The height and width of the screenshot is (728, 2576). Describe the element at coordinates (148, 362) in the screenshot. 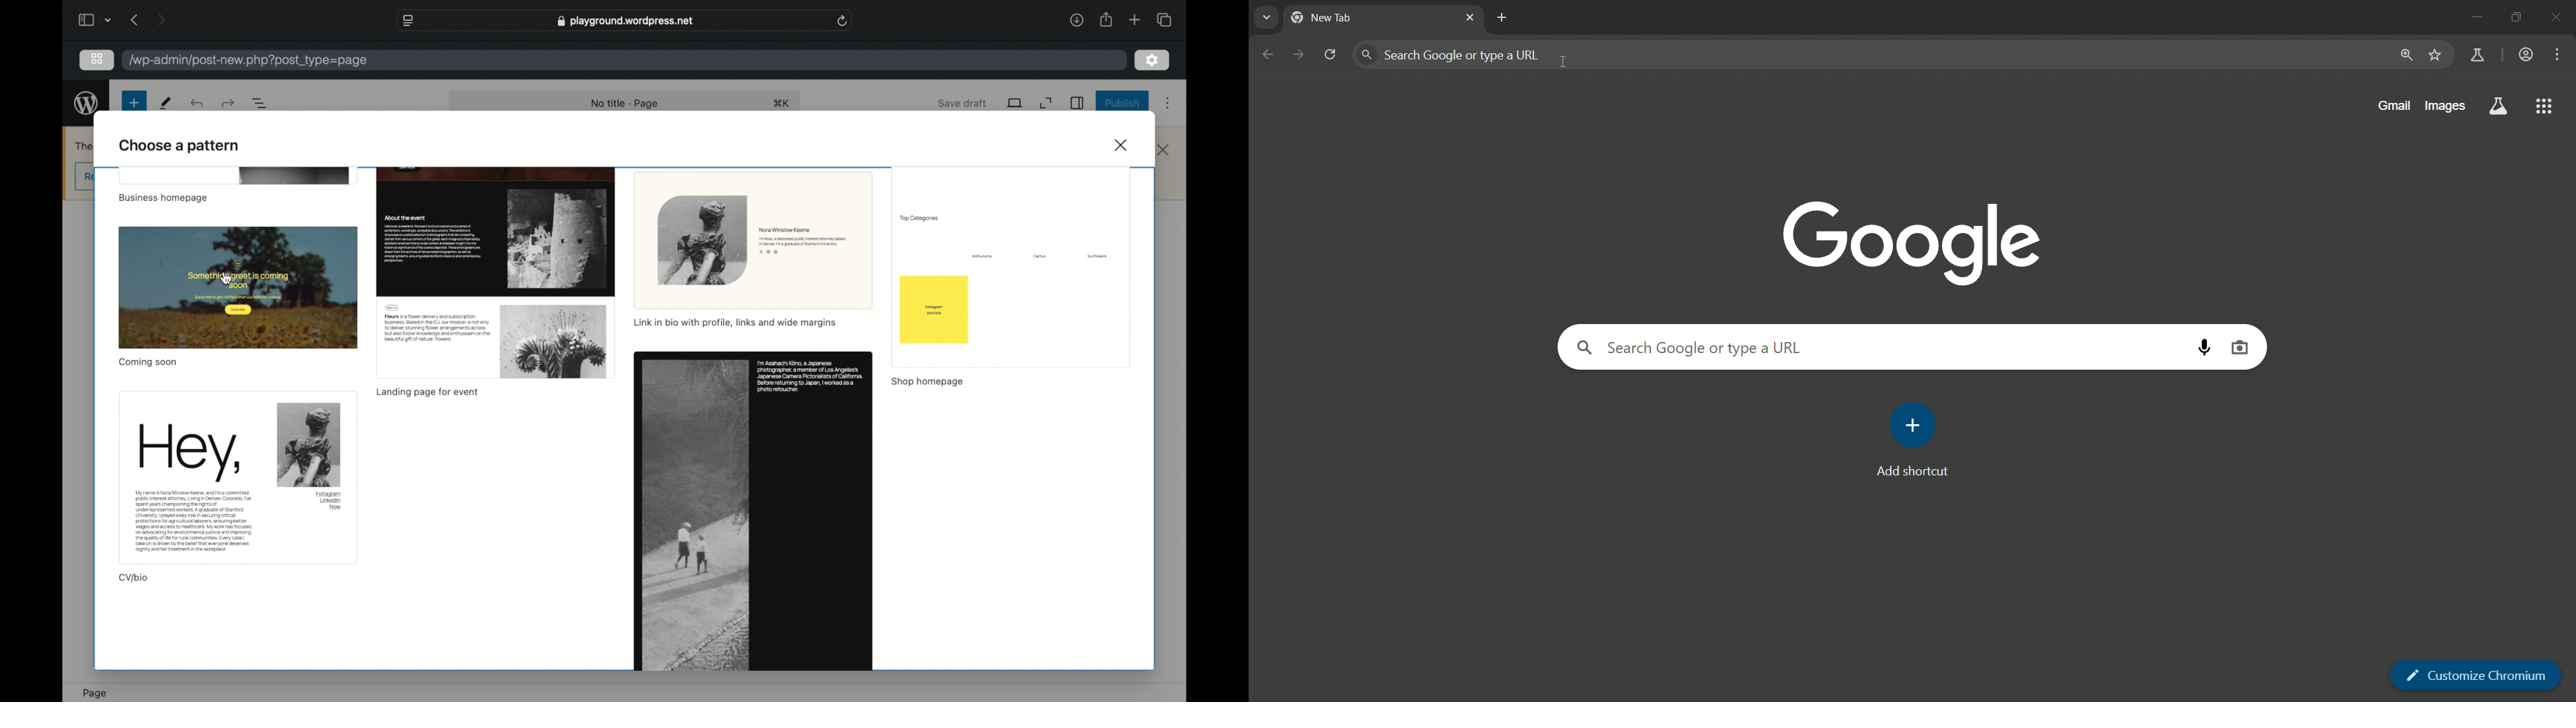

I see `coming soon` at that location.